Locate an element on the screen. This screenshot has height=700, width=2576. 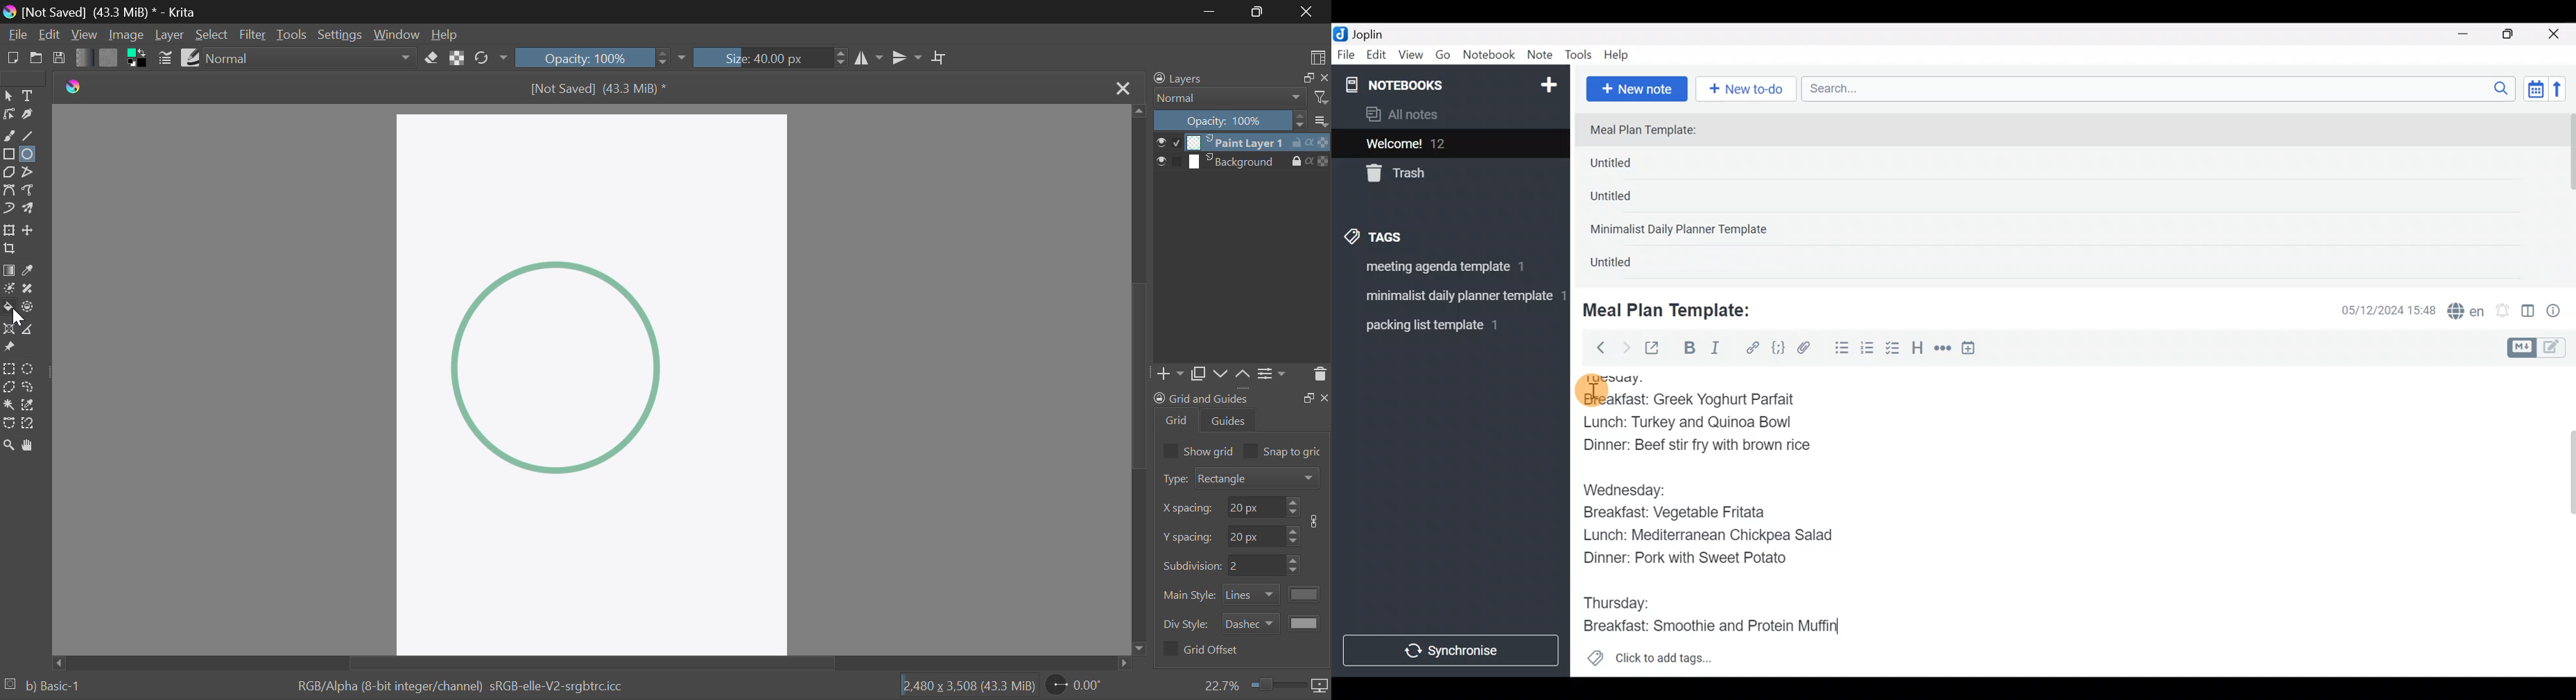
New is located at coordinates (12, 58).